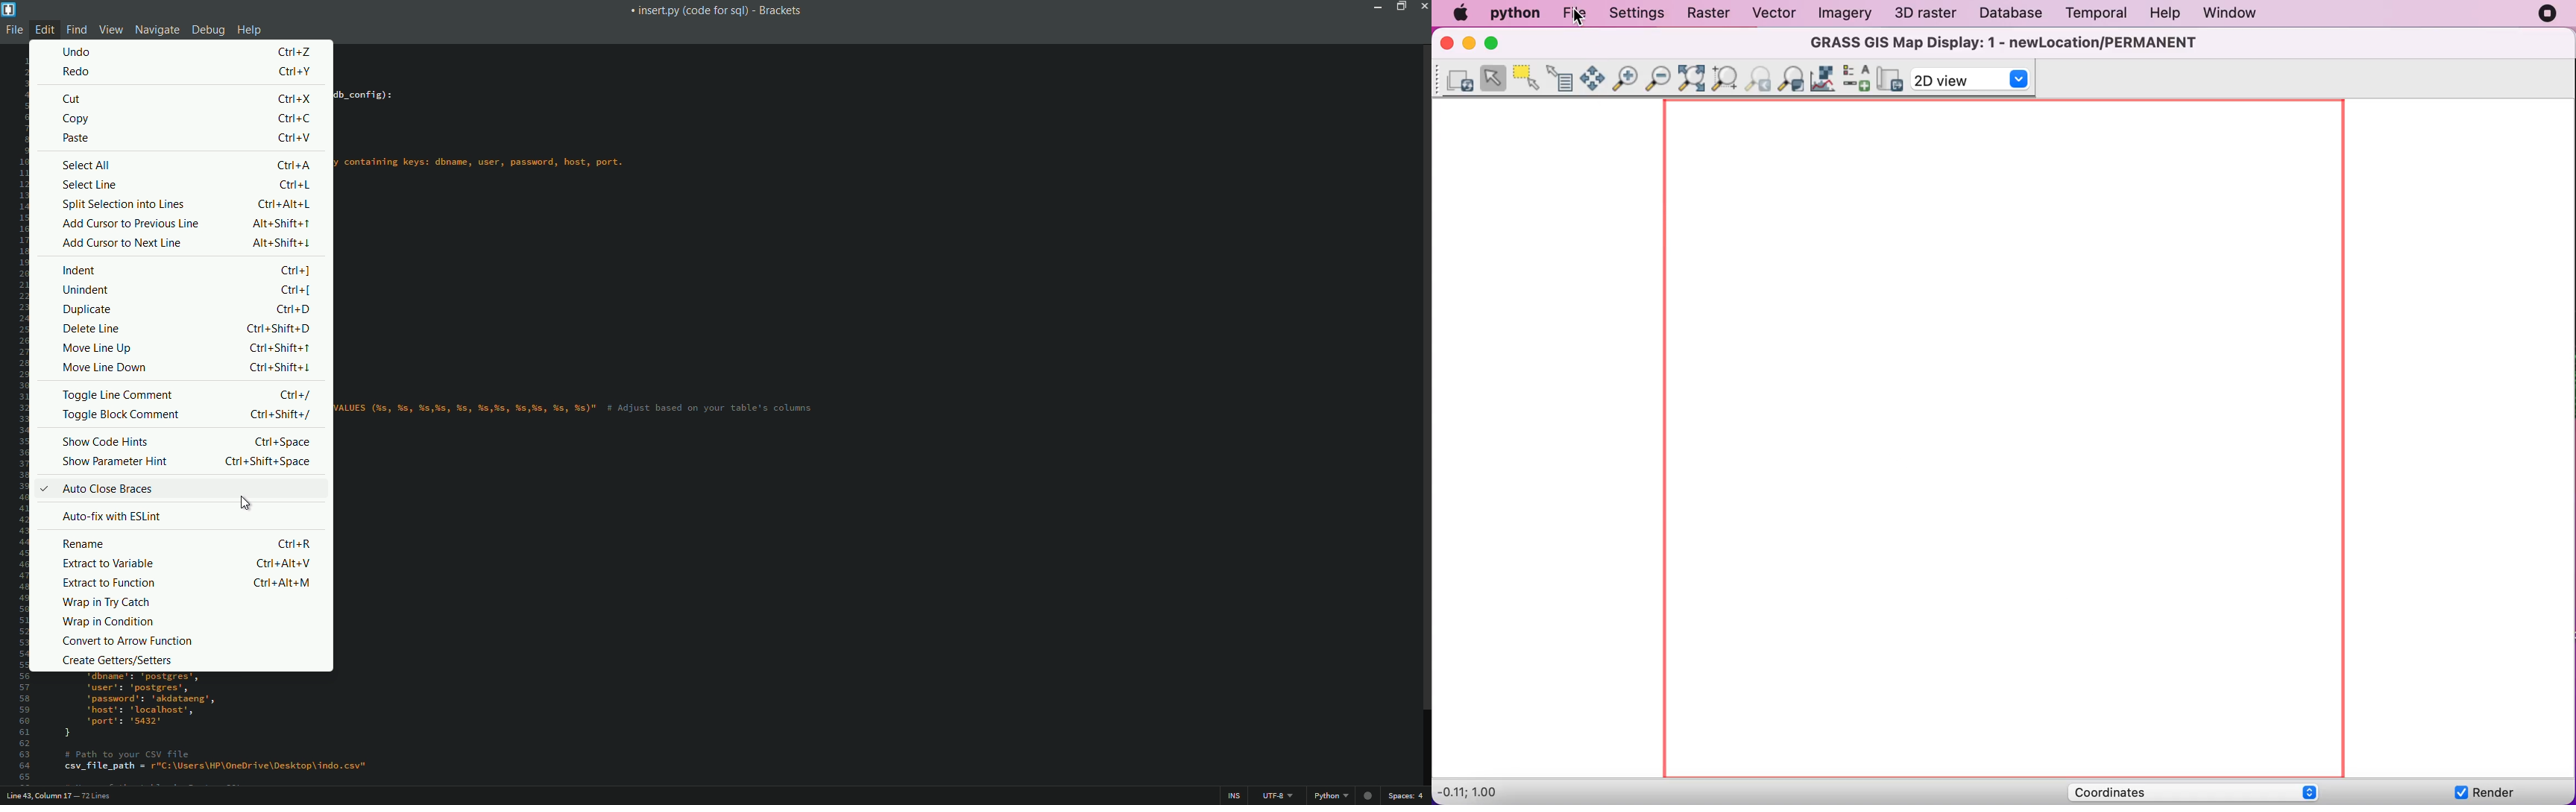  What do you see at coordinates (301, 98) in the screenshot?
I see `keyboard shortcut` at bounding box center [301, 98].